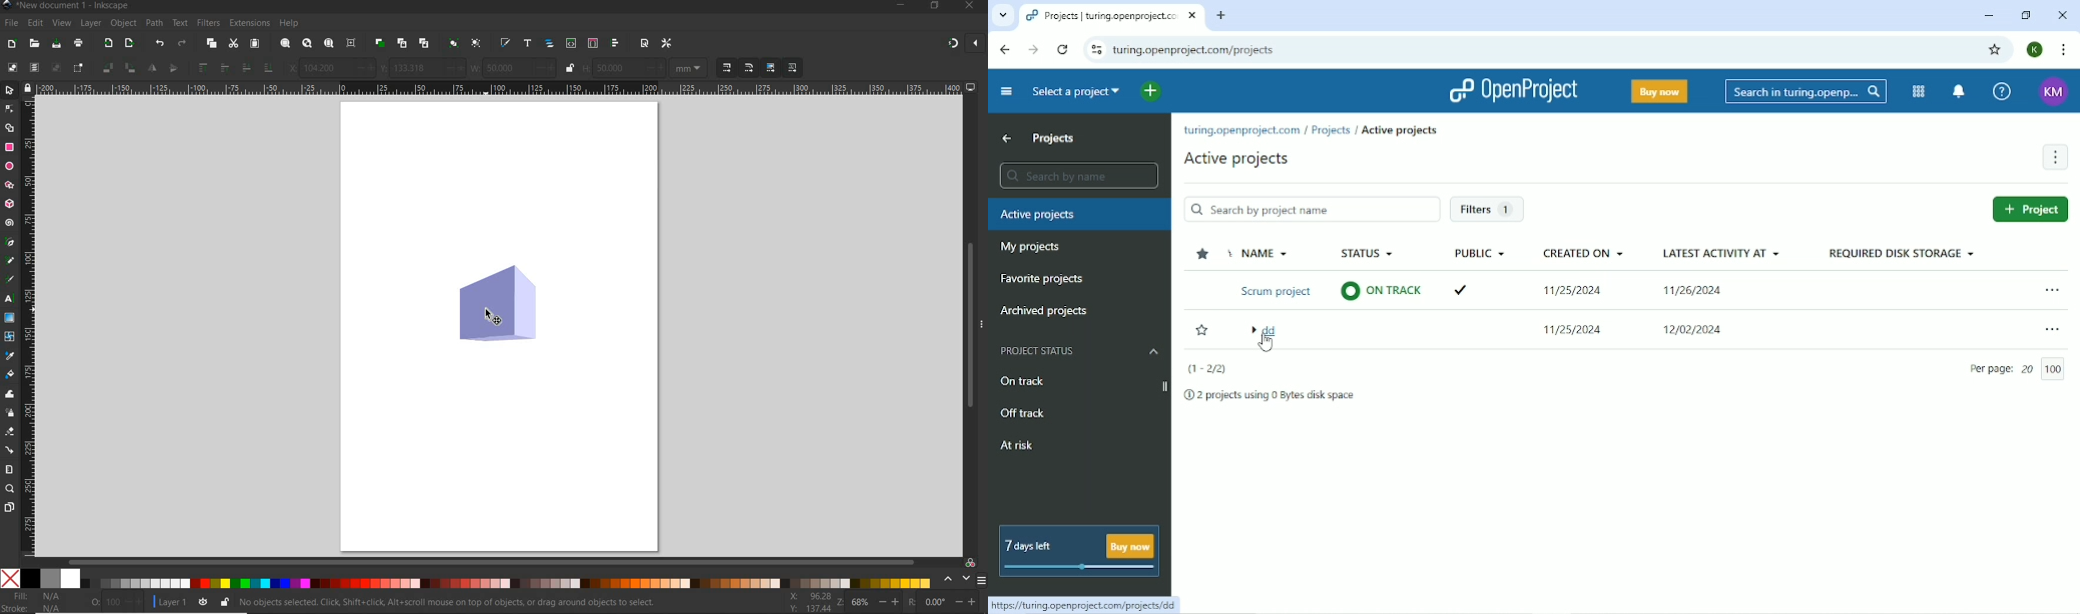  What do you see at coordinates (2053, 91) in the screenshot?
I see `Account` at bounding box center [2053, 91].